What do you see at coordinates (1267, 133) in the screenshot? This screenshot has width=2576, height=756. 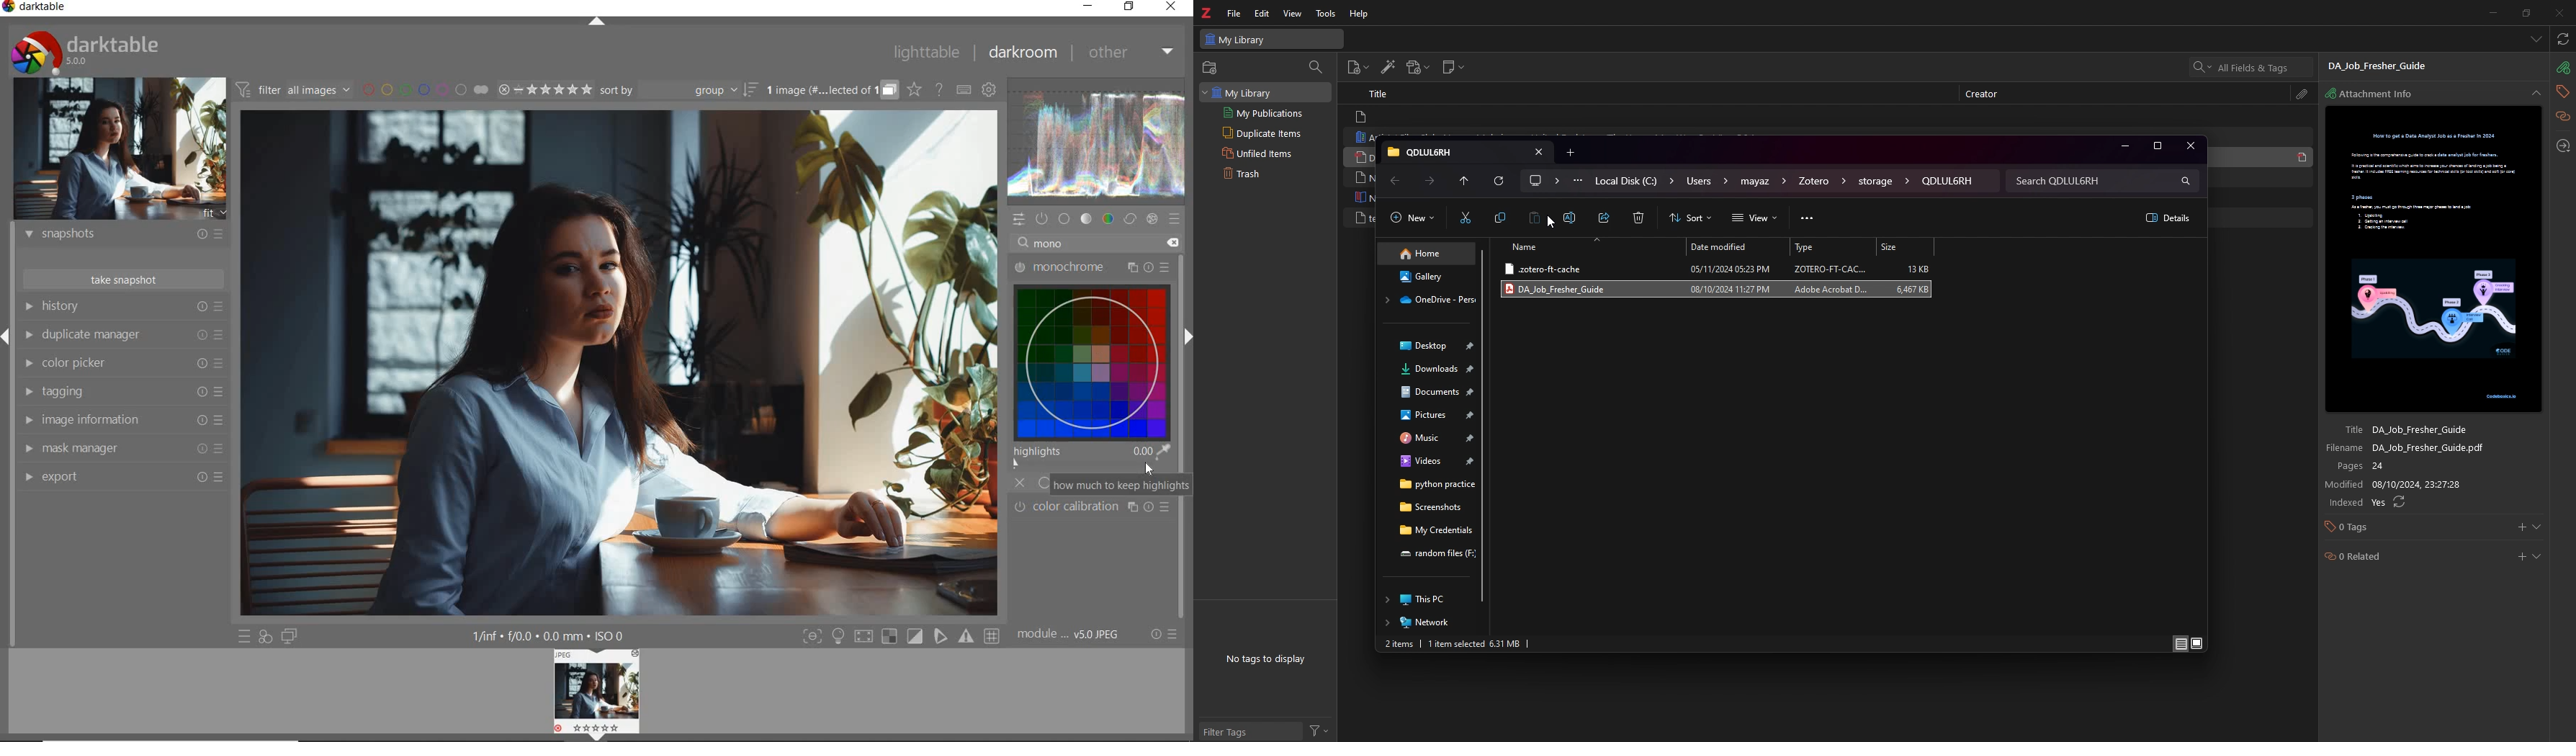 I see `duplicate items` at bounding box center [1267, 133].